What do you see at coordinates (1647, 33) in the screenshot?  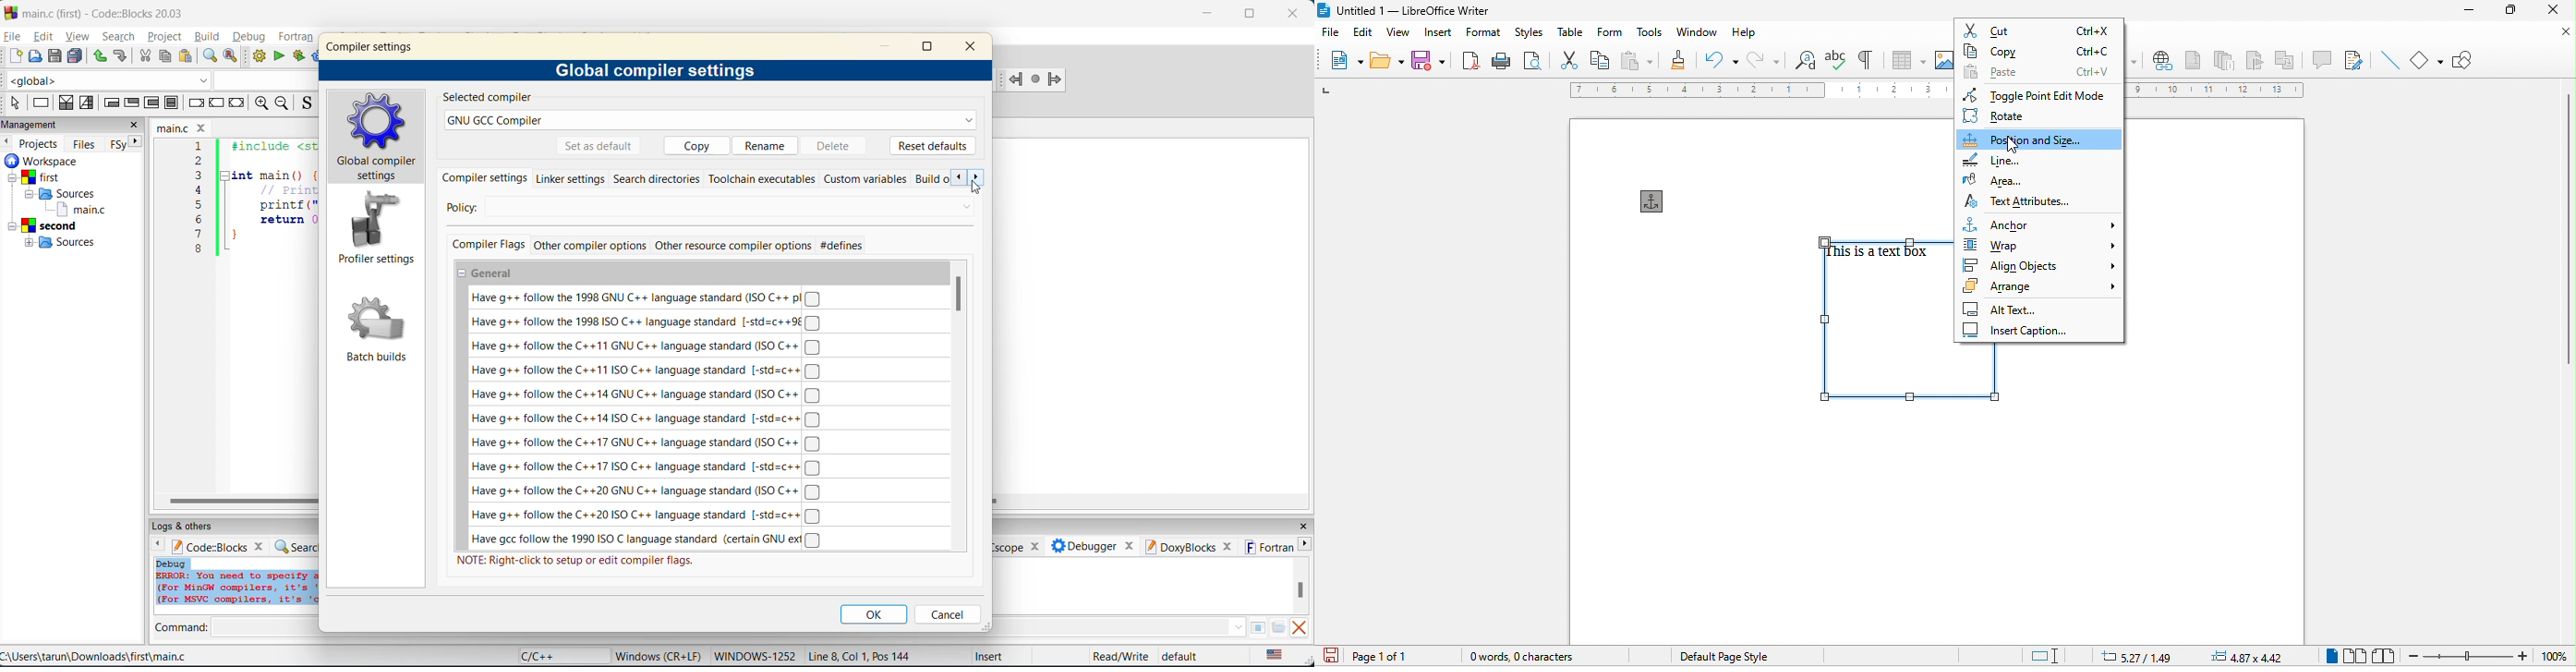 I see `tools` at bounding box center [1647, 33].